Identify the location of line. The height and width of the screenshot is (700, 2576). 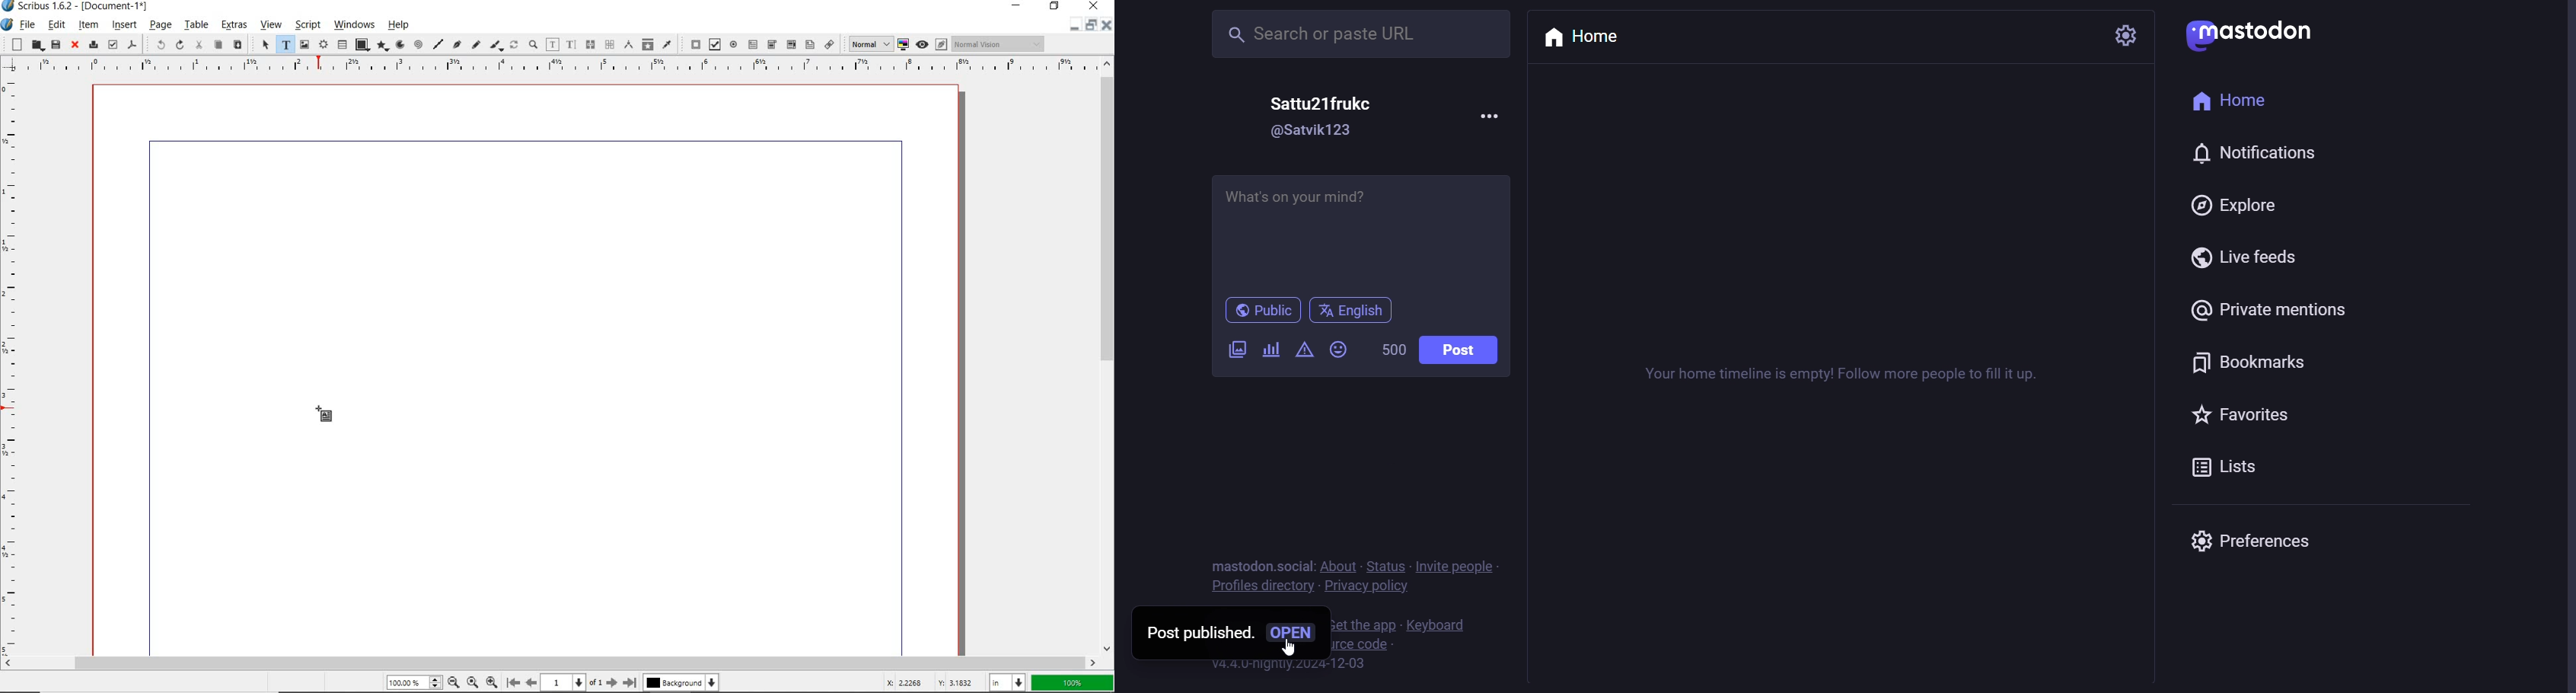
(437, 44).